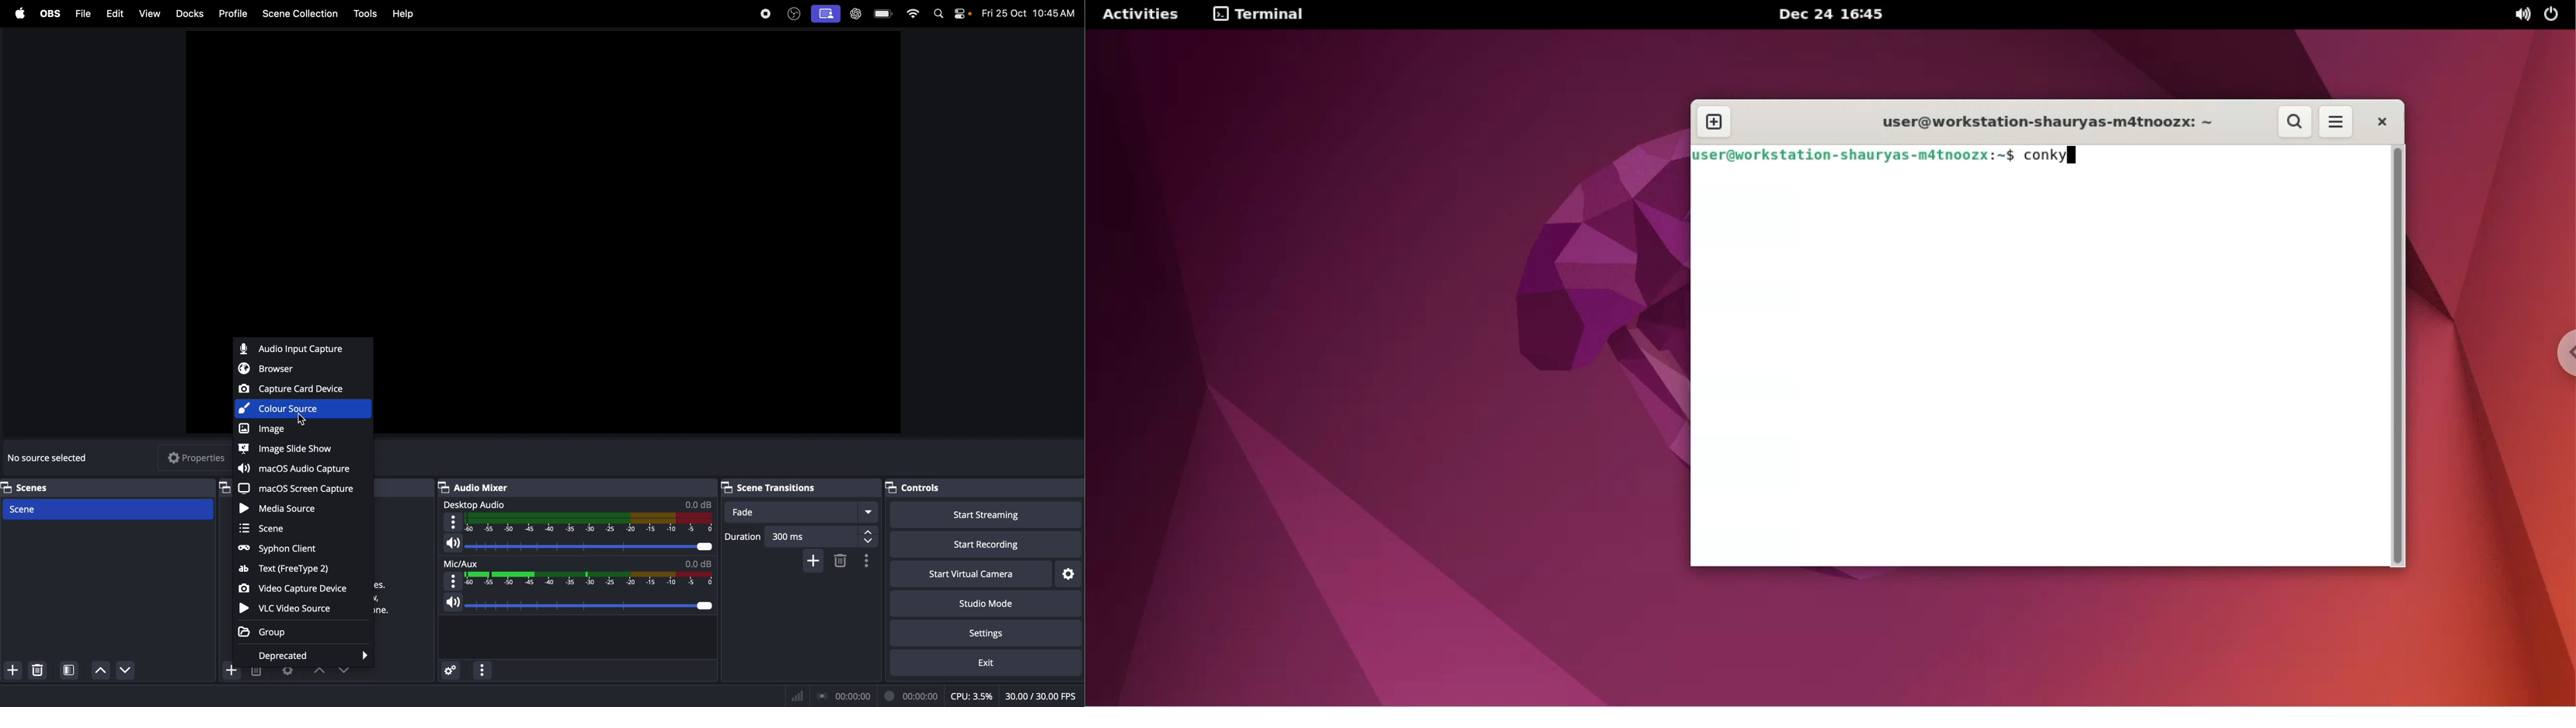  Describe the element at coordinates (288, 632) in the screenshot. I see `Group` at that location.